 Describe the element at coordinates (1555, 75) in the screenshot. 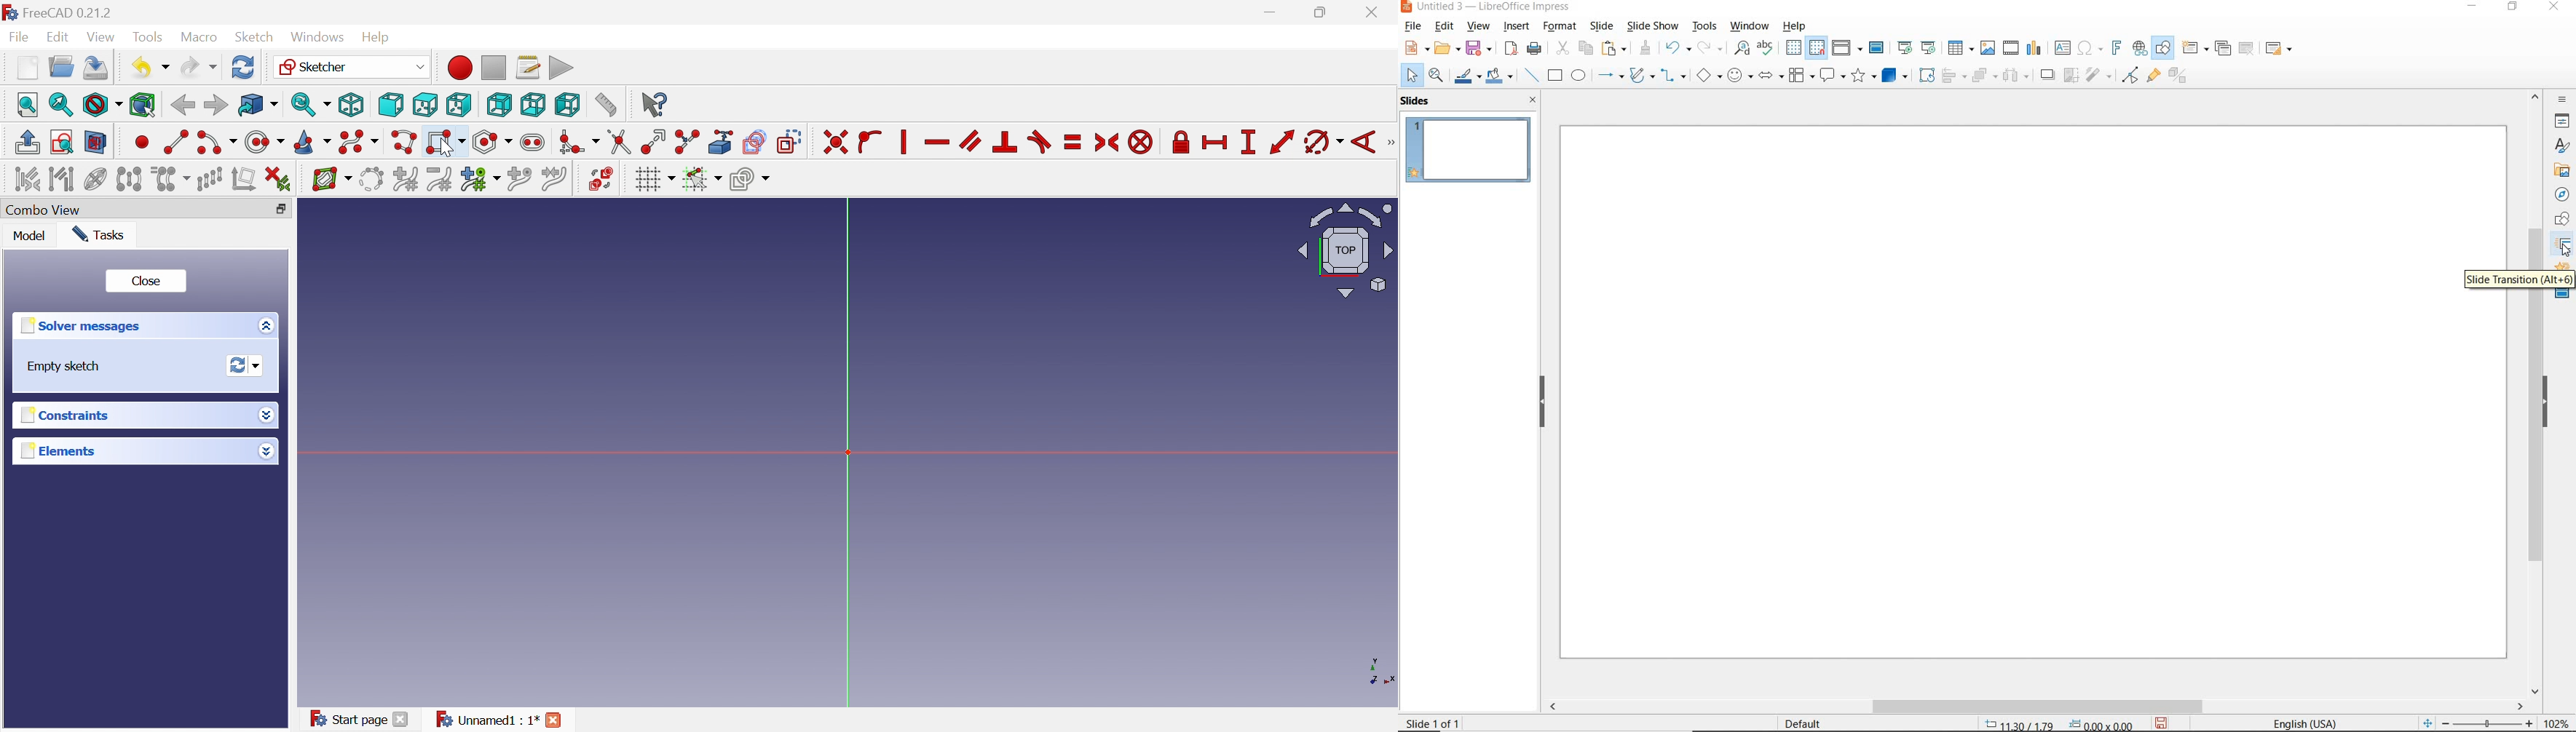

I see `RECTANGLE` at that location.